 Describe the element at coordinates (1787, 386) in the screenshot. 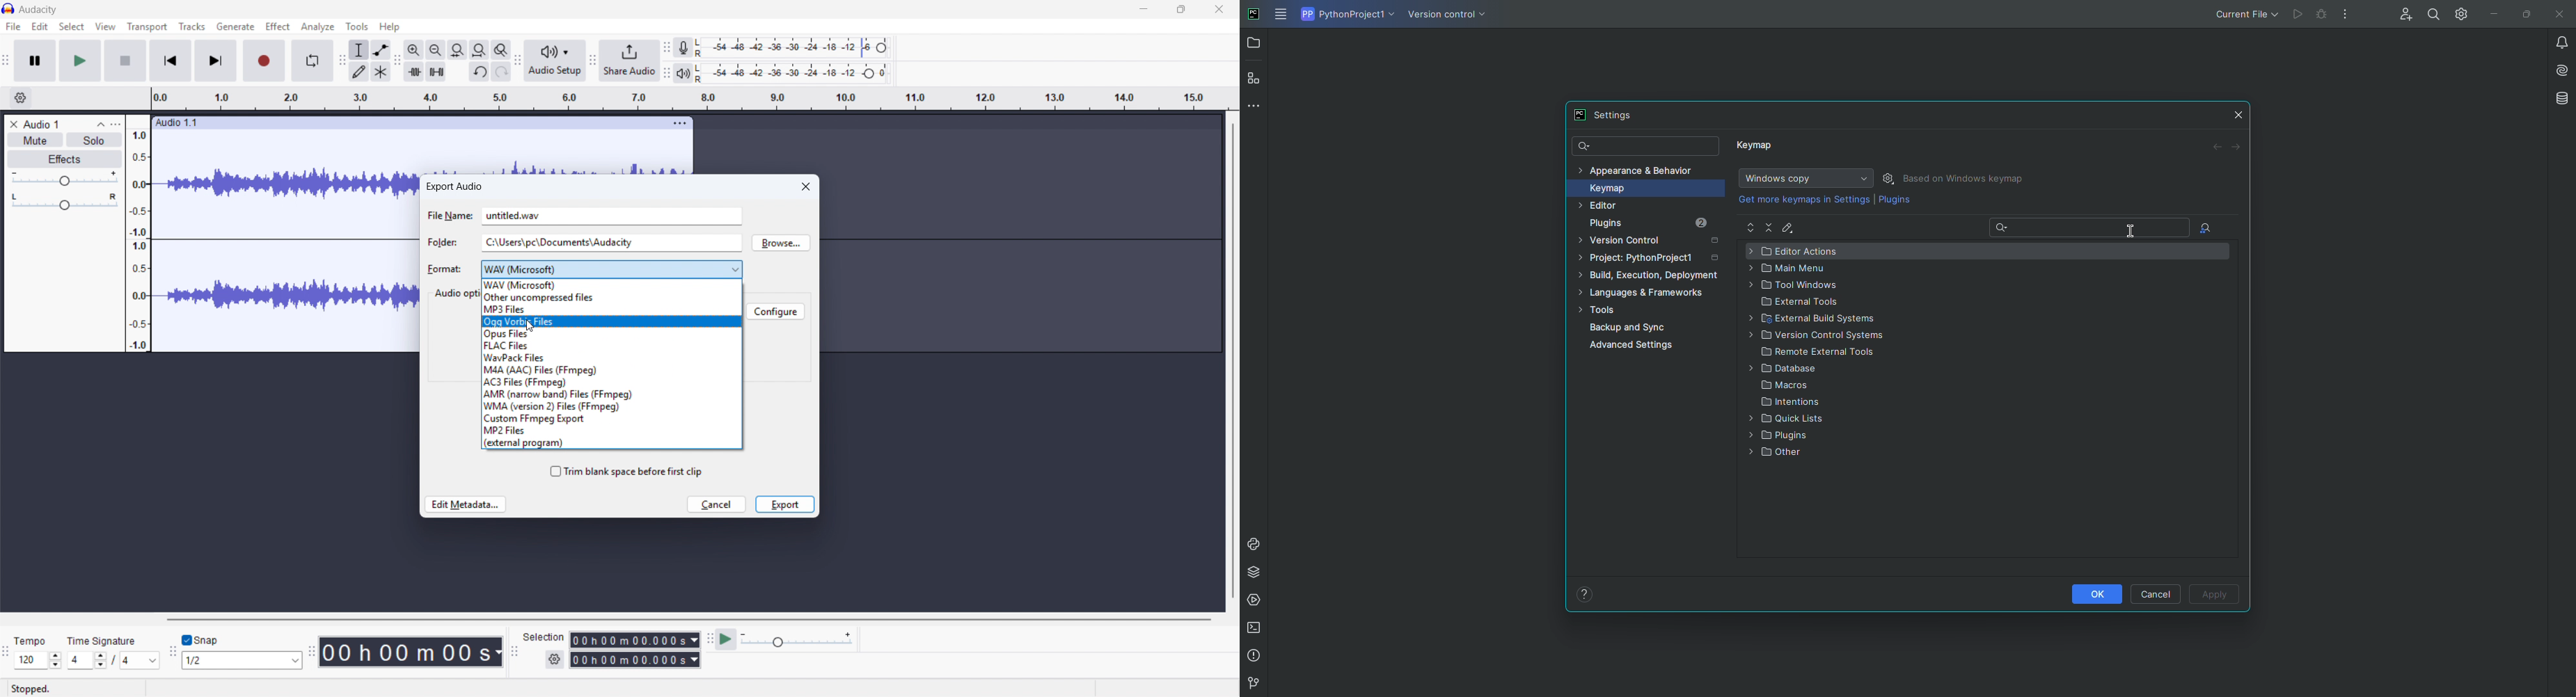

I see `Macros` at that location.